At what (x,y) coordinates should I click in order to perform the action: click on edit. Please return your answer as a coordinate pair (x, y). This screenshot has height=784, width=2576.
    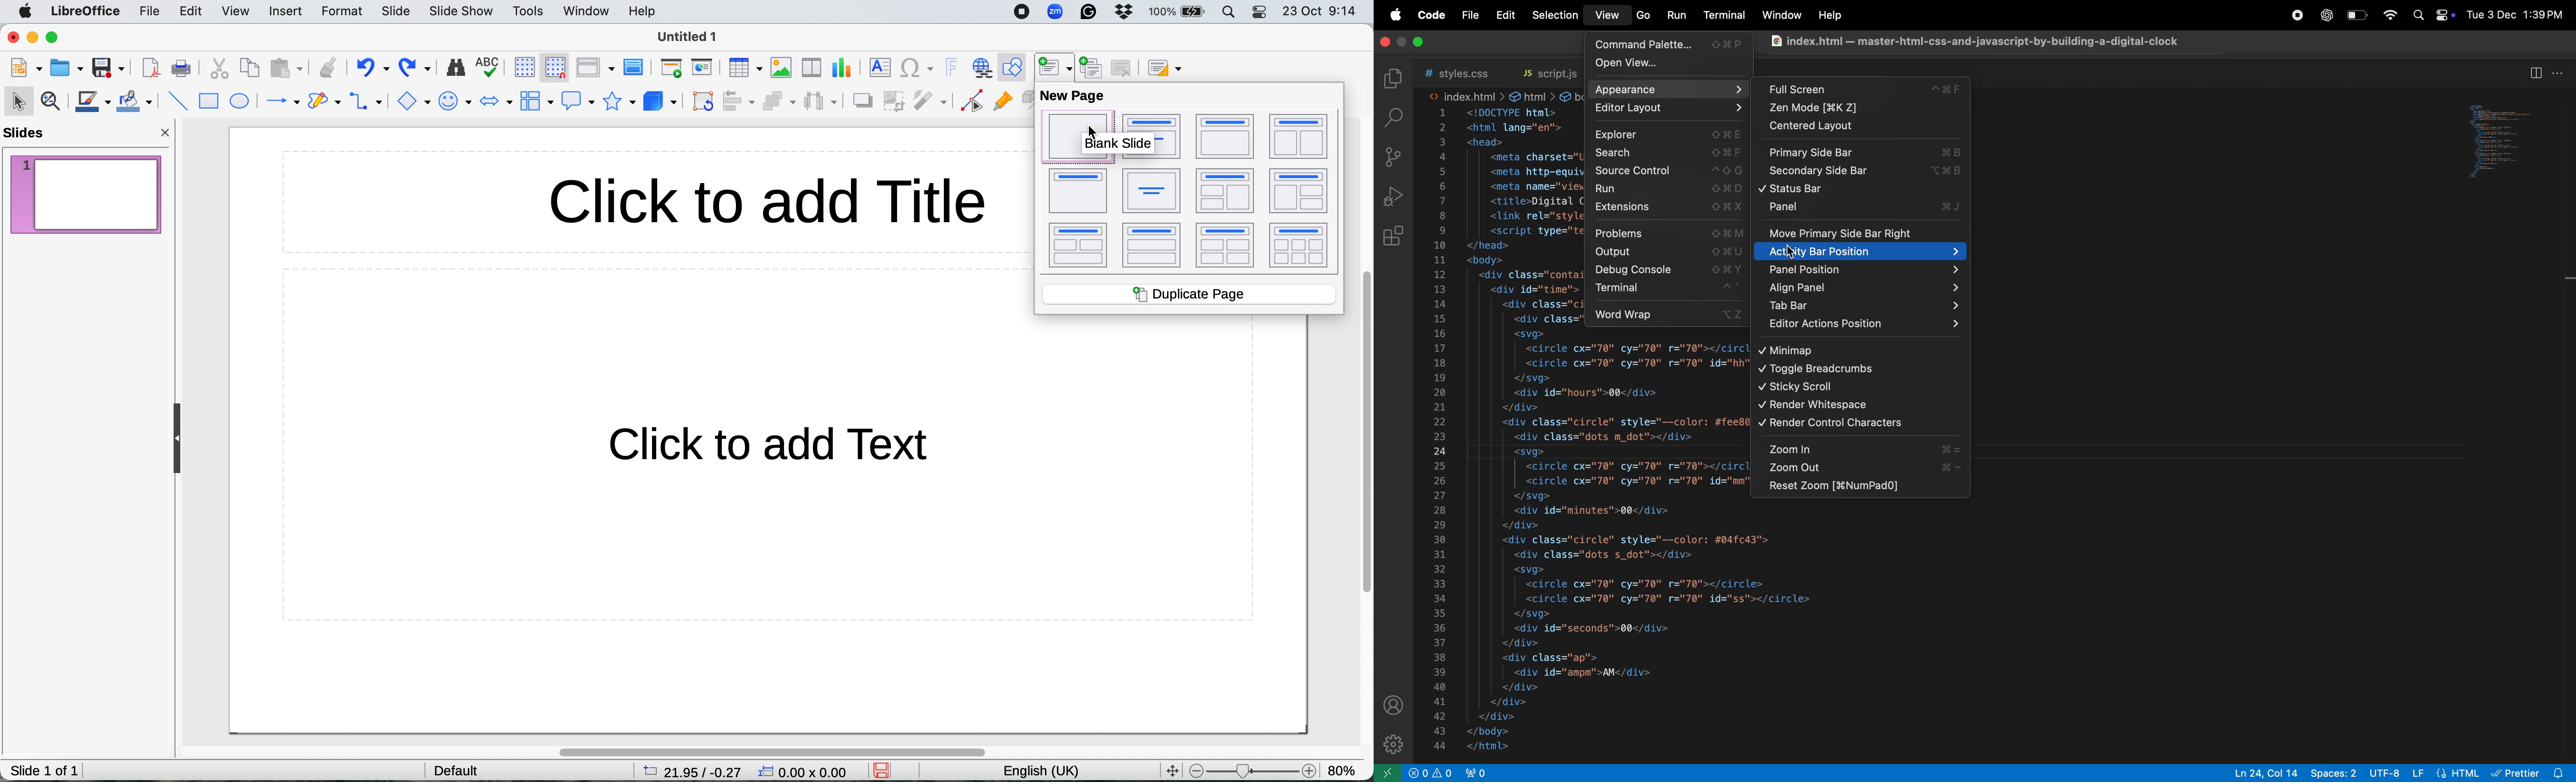
    Looking at the image, I should click on (194, 12).